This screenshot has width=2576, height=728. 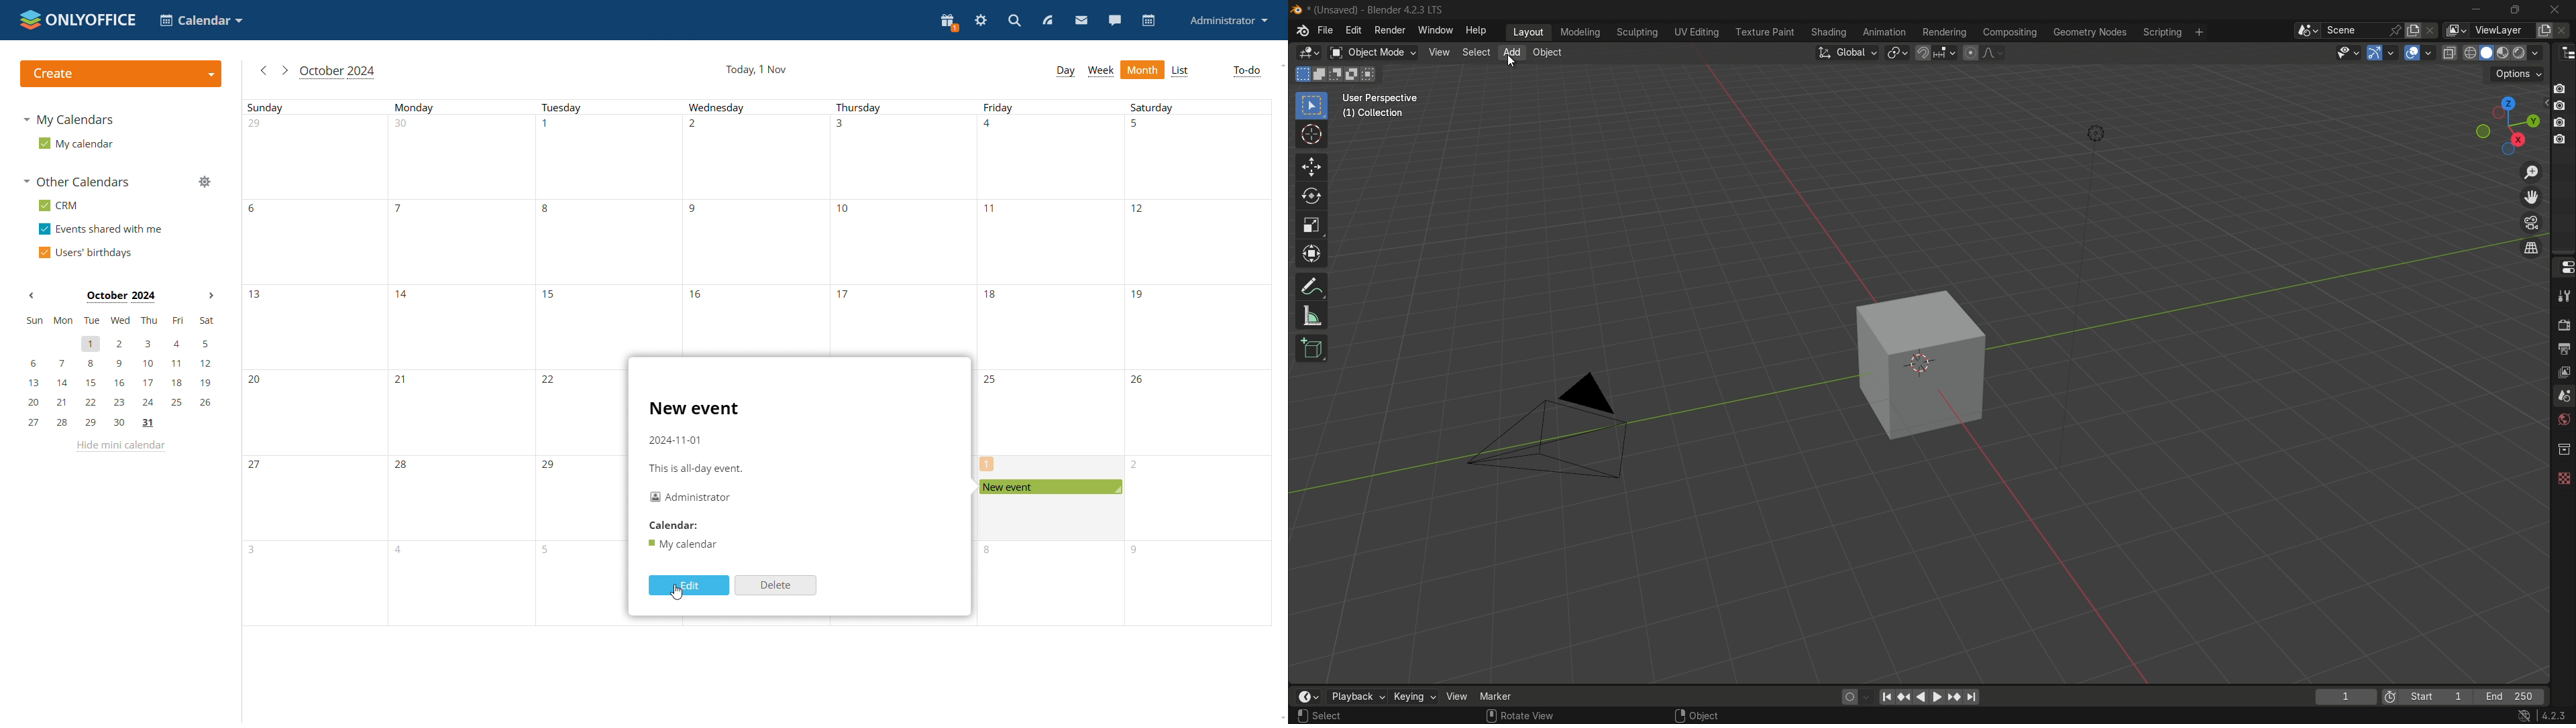 I want to click on light, so click(x=2091, y=136).